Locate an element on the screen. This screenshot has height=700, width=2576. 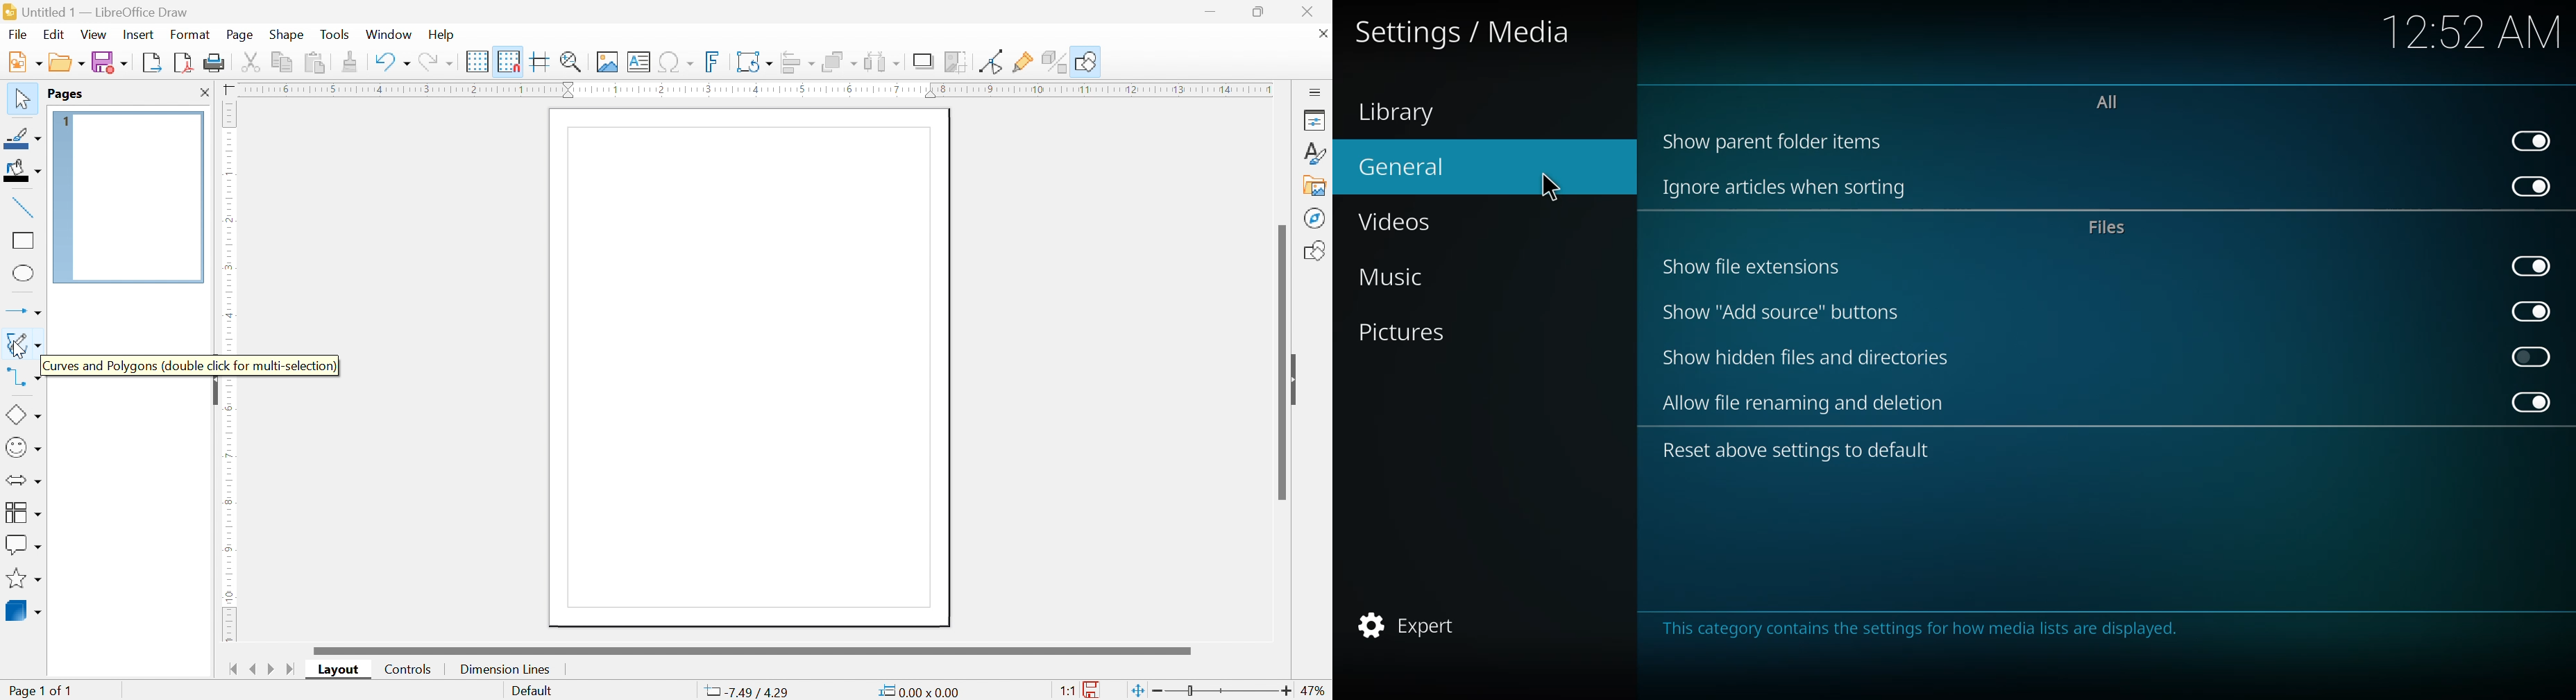
navigator is located at coordinates (1316, 218).